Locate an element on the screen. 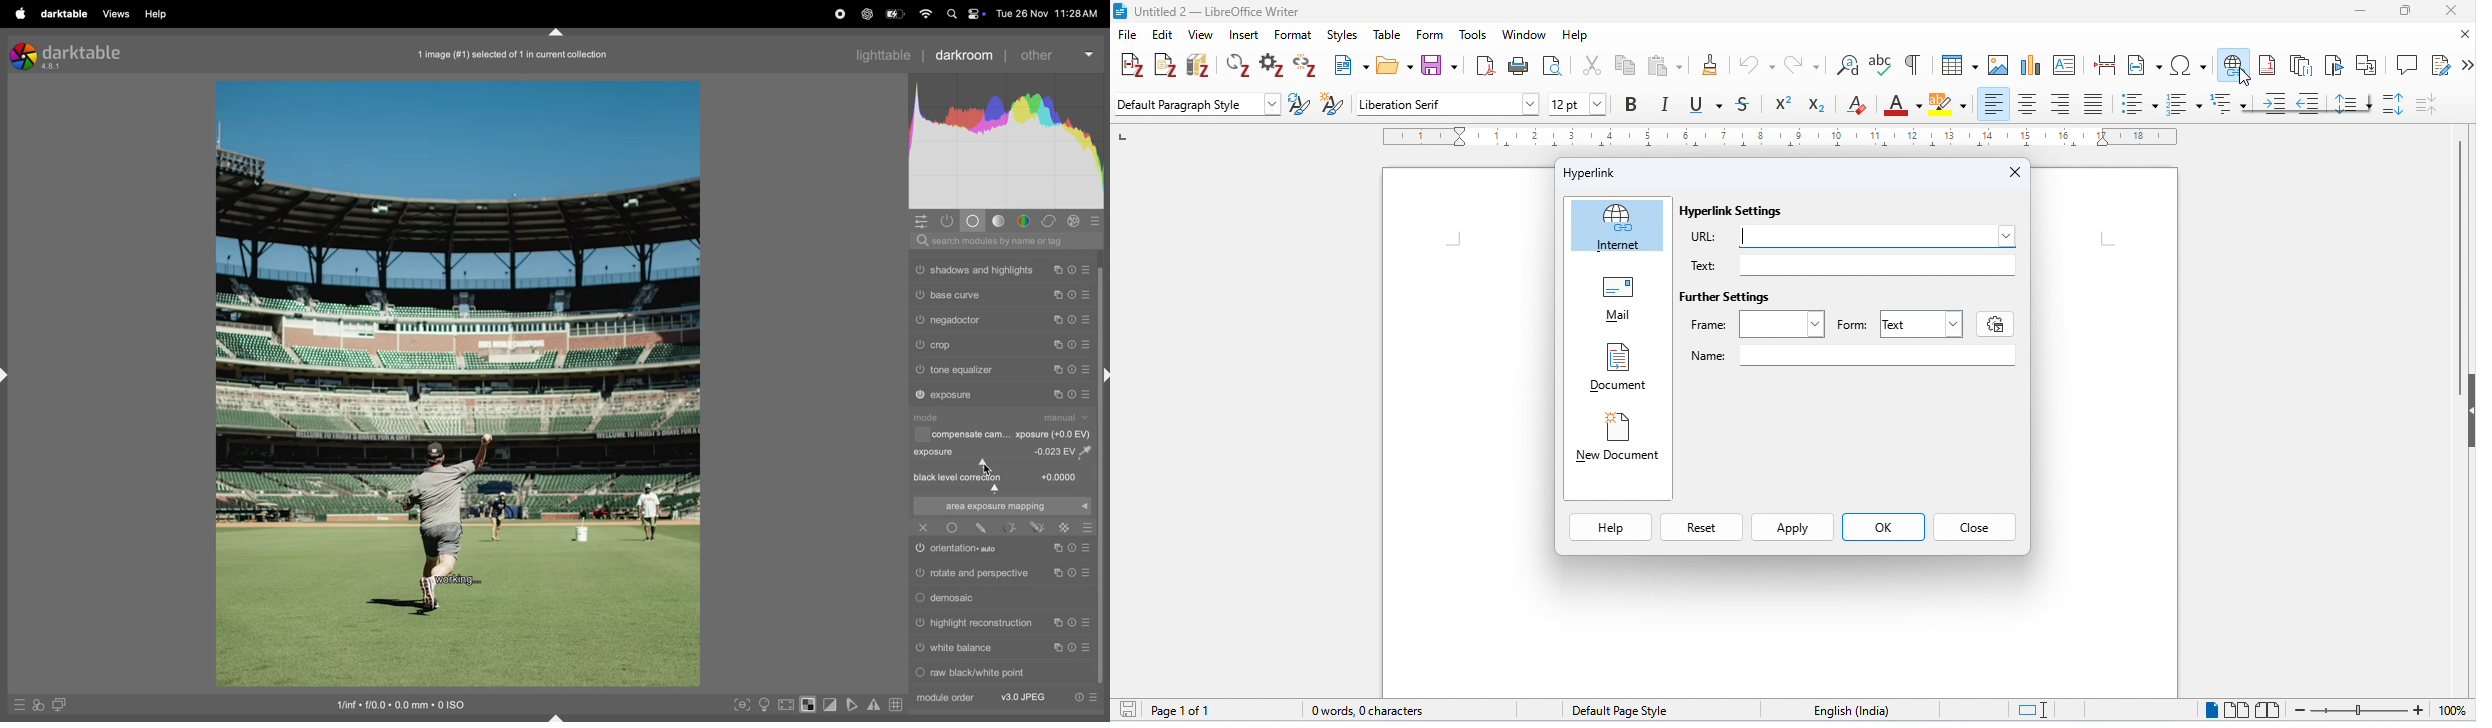 The image size is (2492, 728). redo is located at coordinates (1802, 65).